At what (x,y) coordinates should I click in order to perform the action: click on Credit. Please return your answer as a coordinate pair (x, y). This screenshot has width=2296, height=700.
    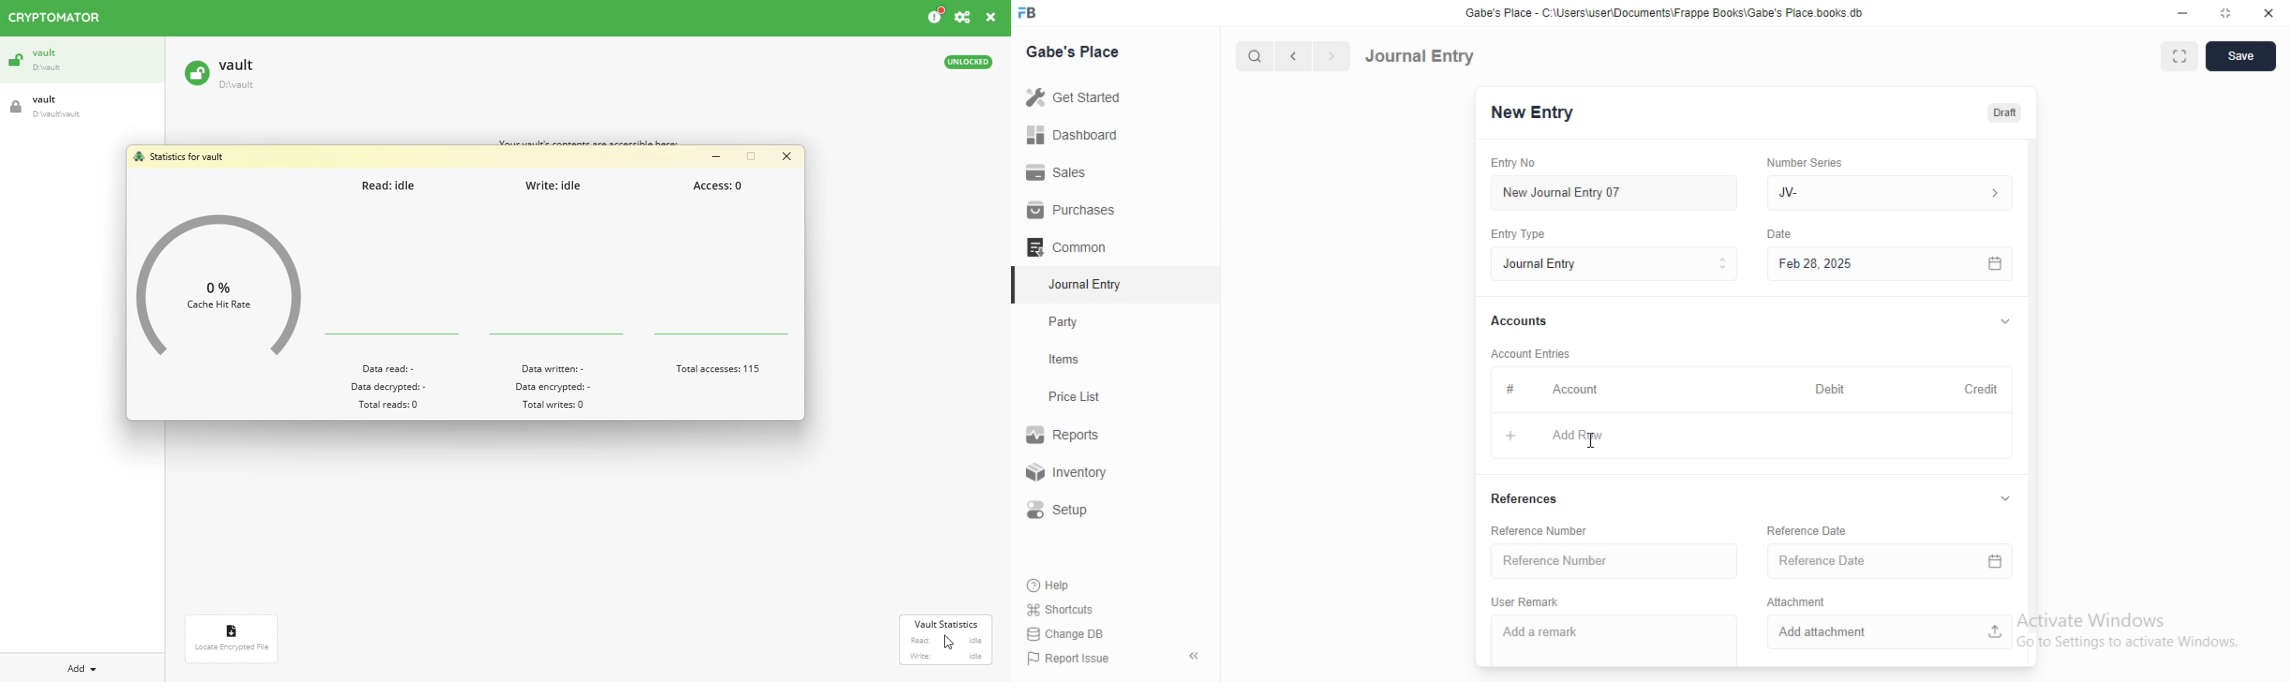
    Looking at the image, I should click on (1980, 387).